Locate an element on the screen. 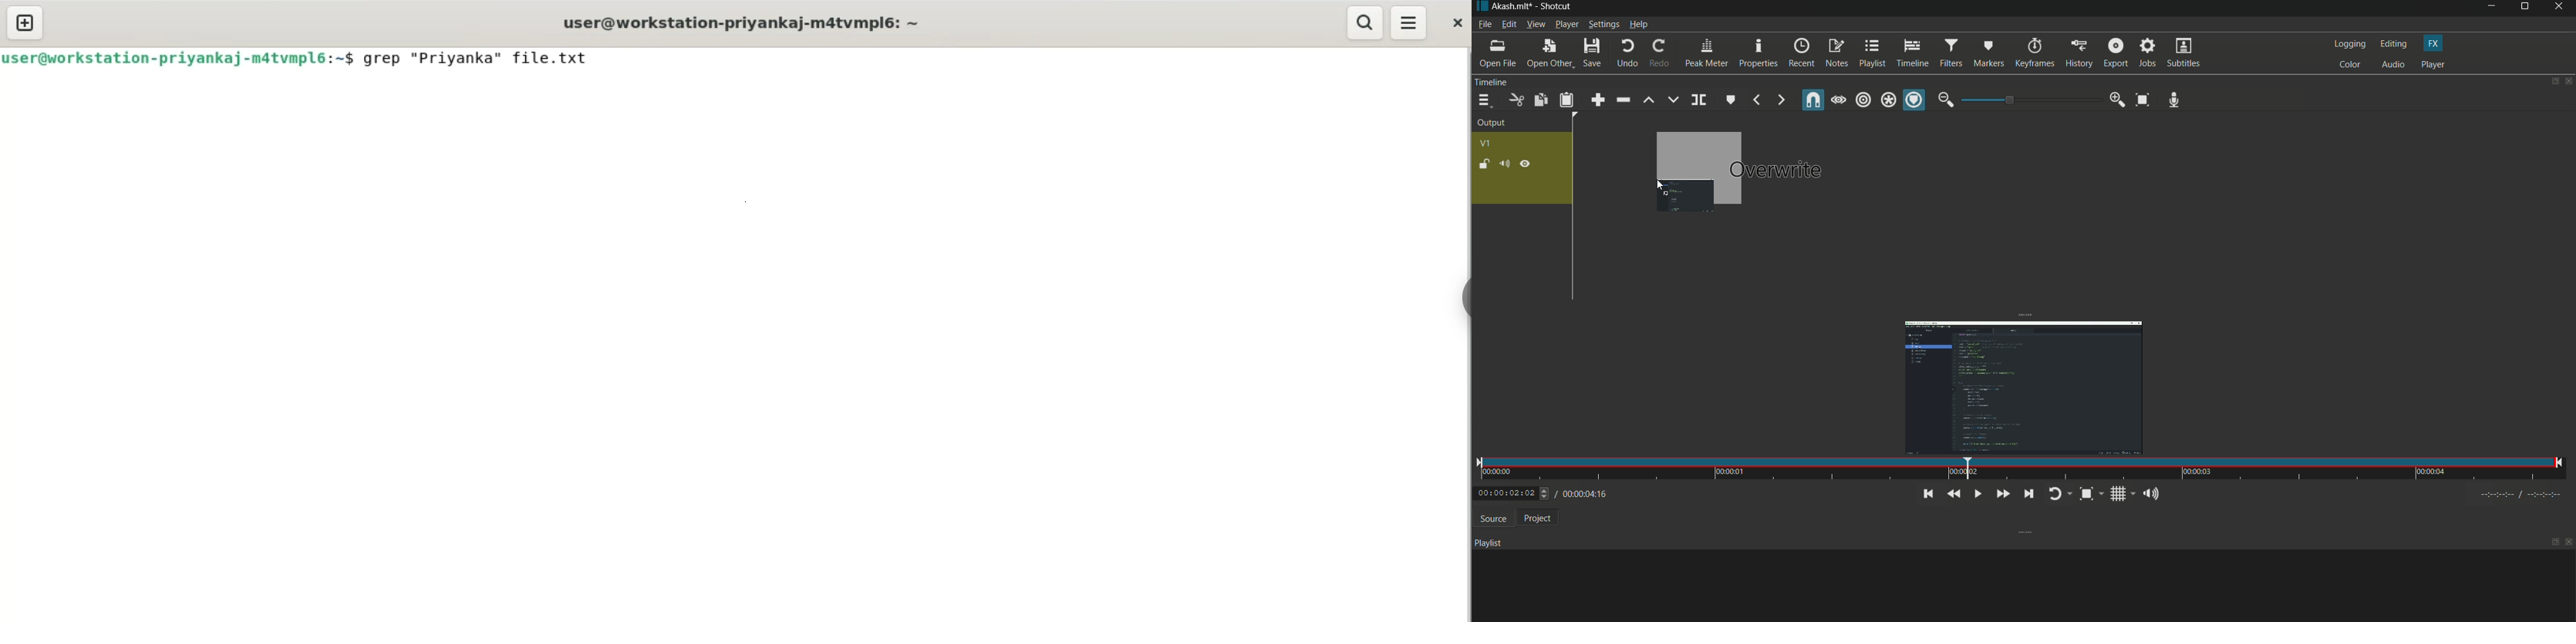 This screenshot has width=2576, height=644. timeline is located at coordinates (1912, 52).